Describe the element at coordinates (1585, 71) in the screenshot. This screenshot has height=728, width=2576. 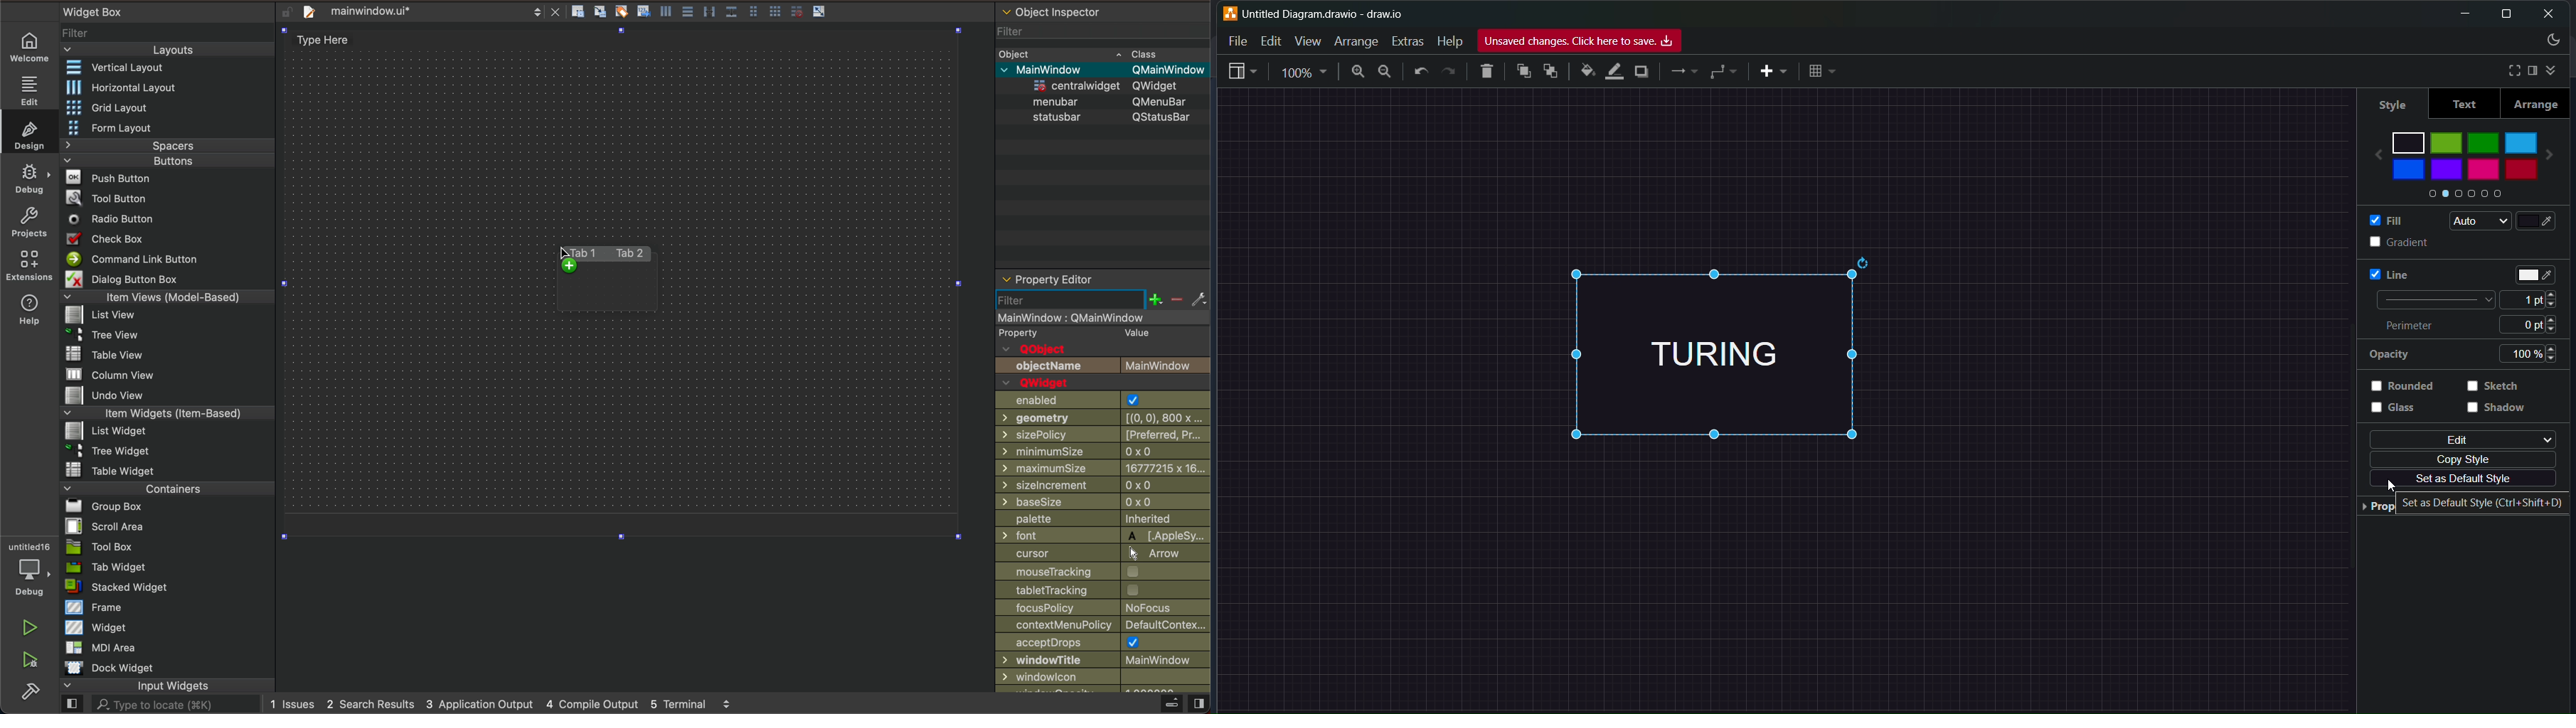
I see `fill color` at that location.